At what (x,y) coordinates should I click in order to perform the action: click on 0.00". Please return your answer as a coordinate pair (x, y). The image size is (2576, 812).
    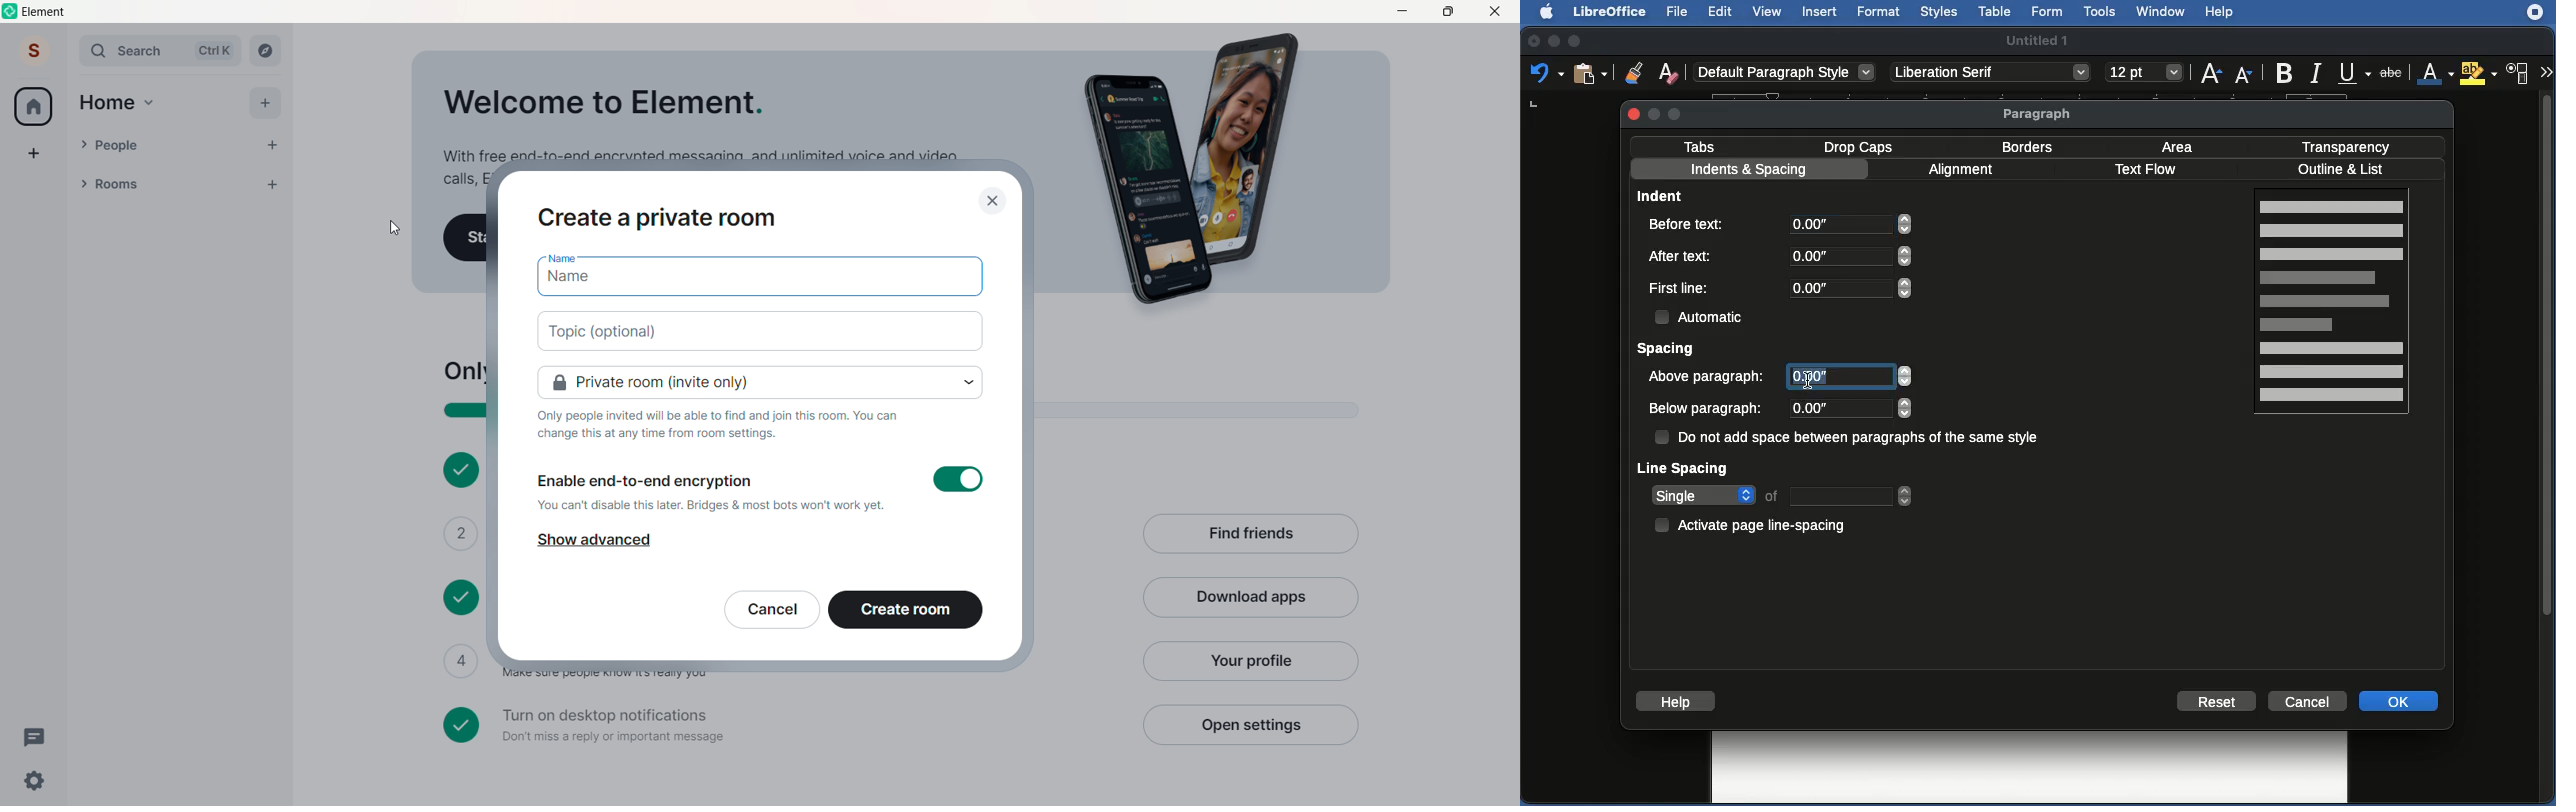
    Looking at the image, I should click on (1849, 287).